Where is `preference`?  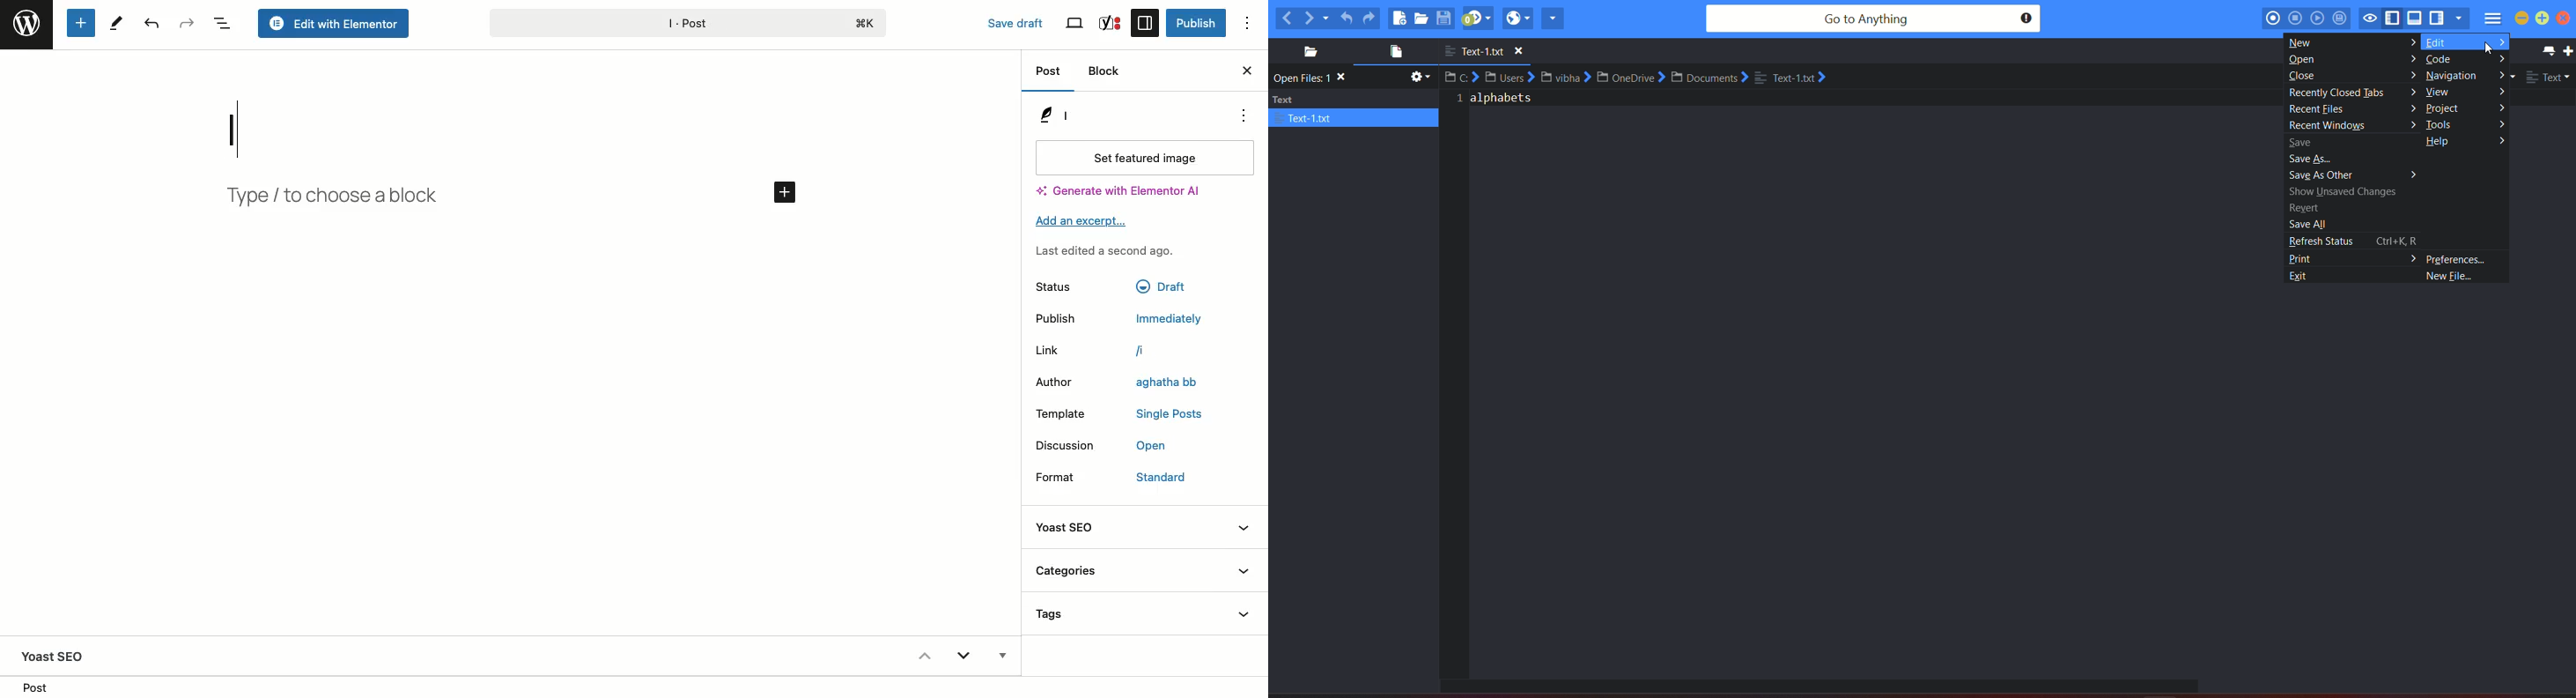
preference is located at coordinates (2457, 258).